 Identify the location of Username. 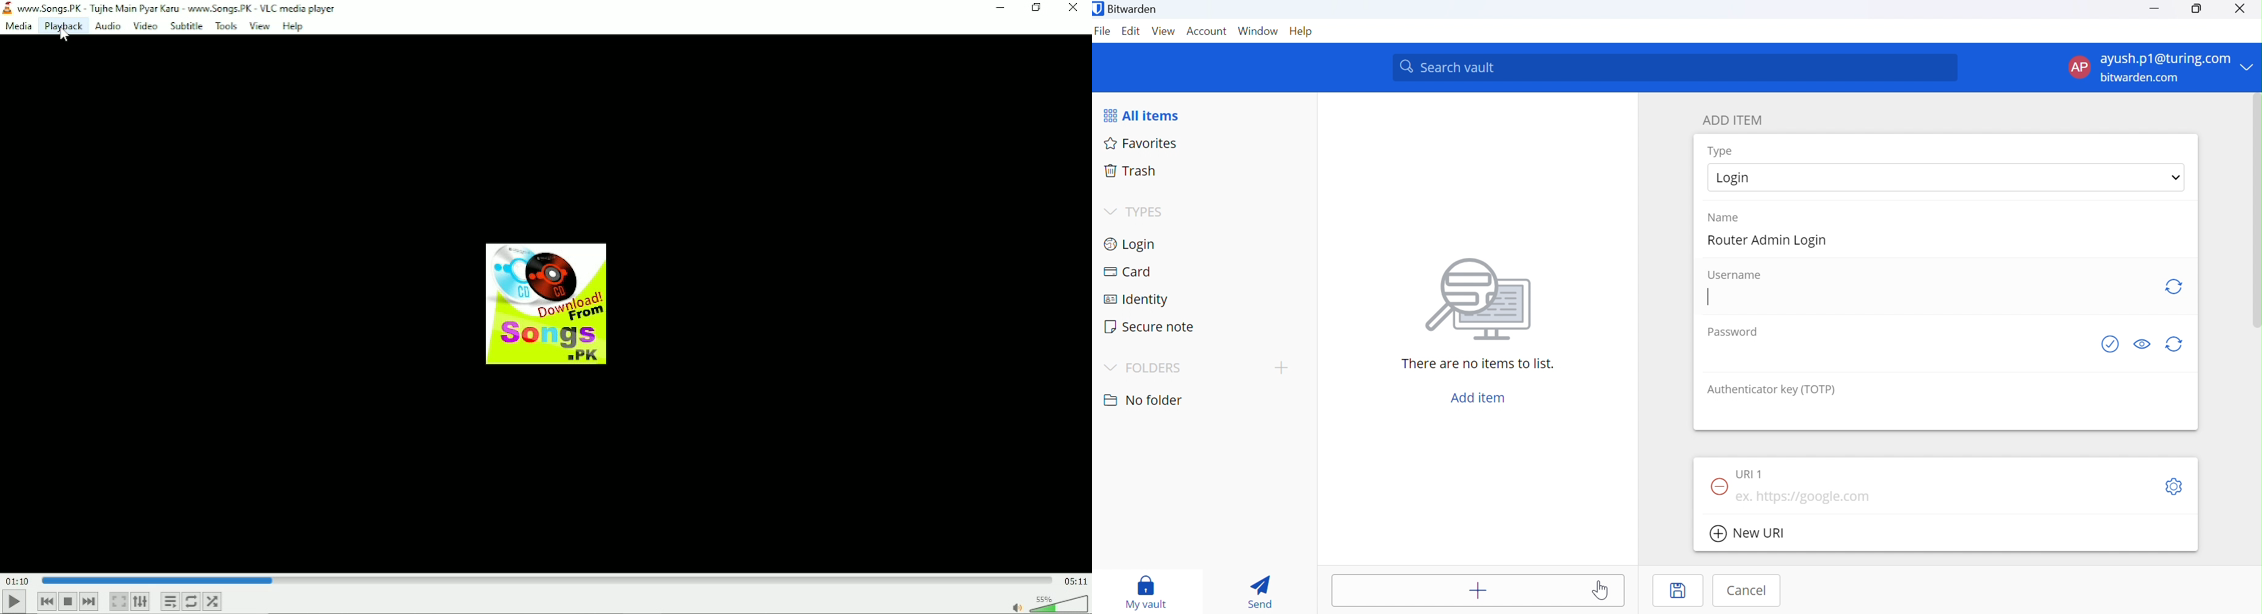
(1734, 275).